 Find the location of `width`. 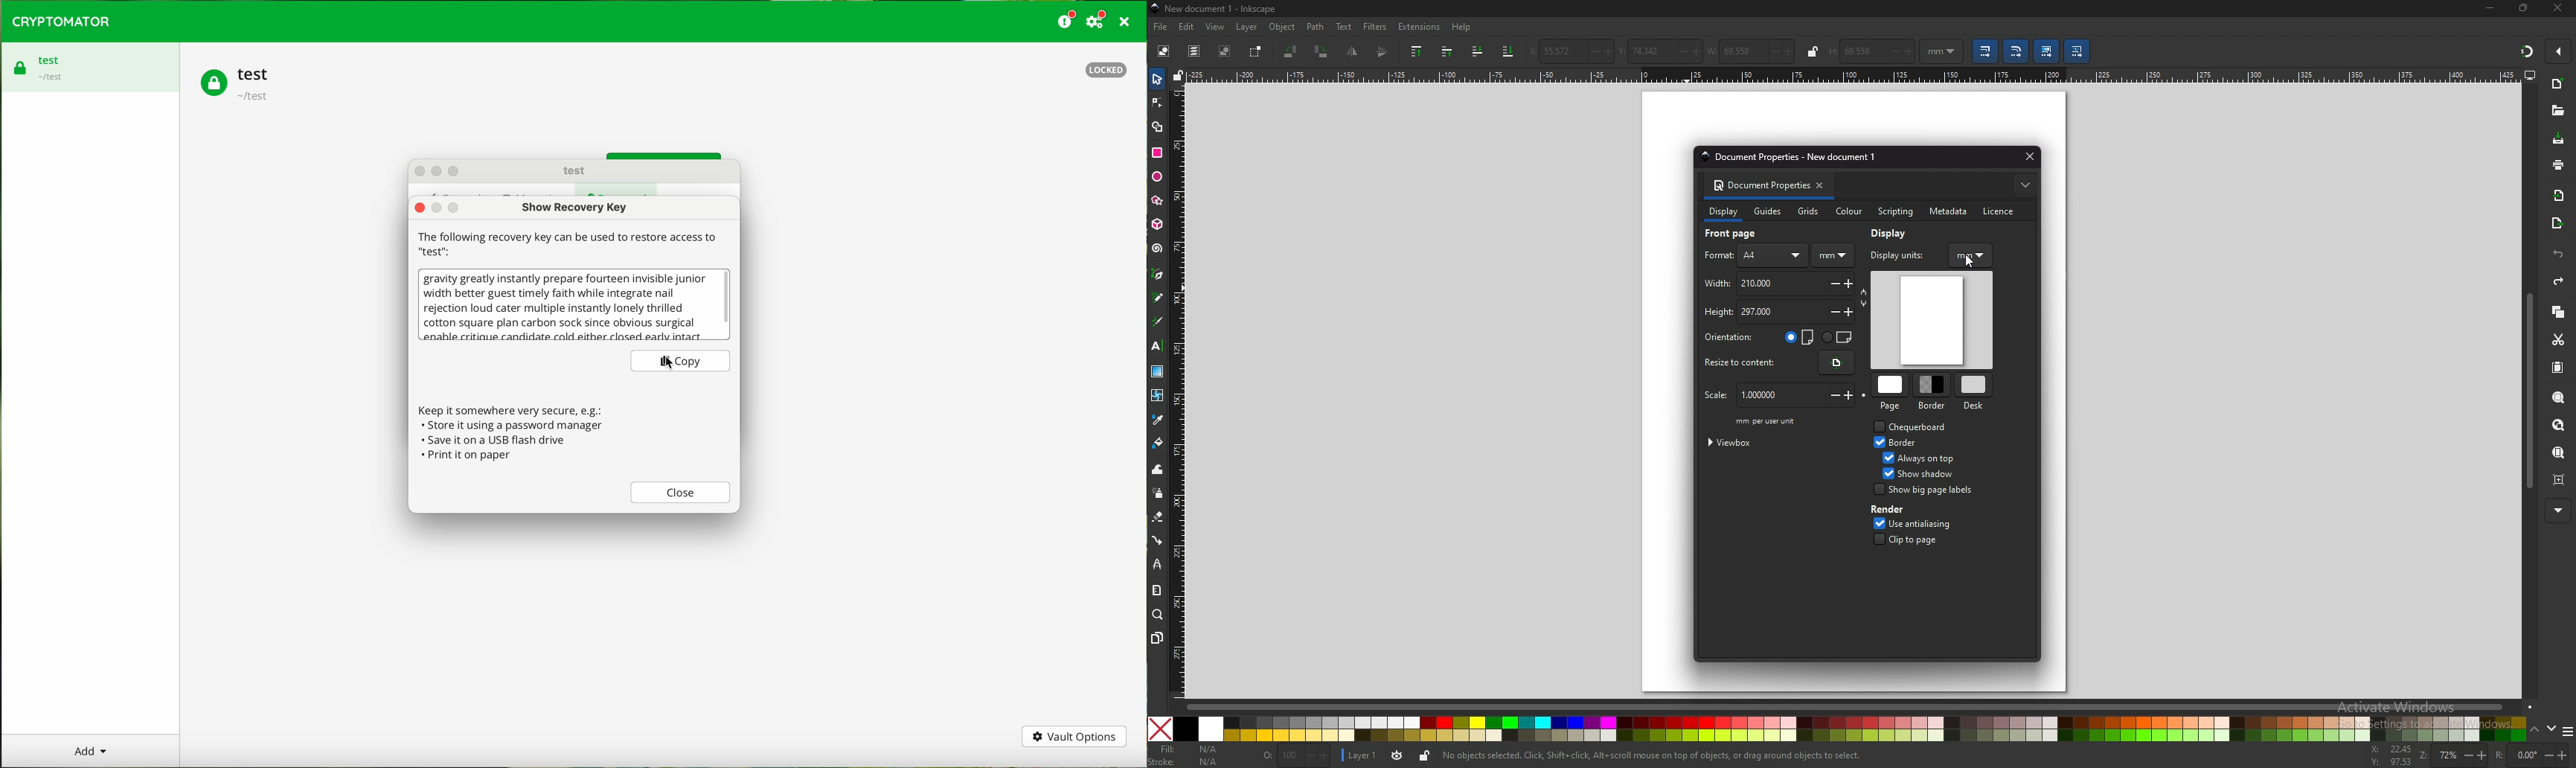

width is located at coordinates (1731, 52).